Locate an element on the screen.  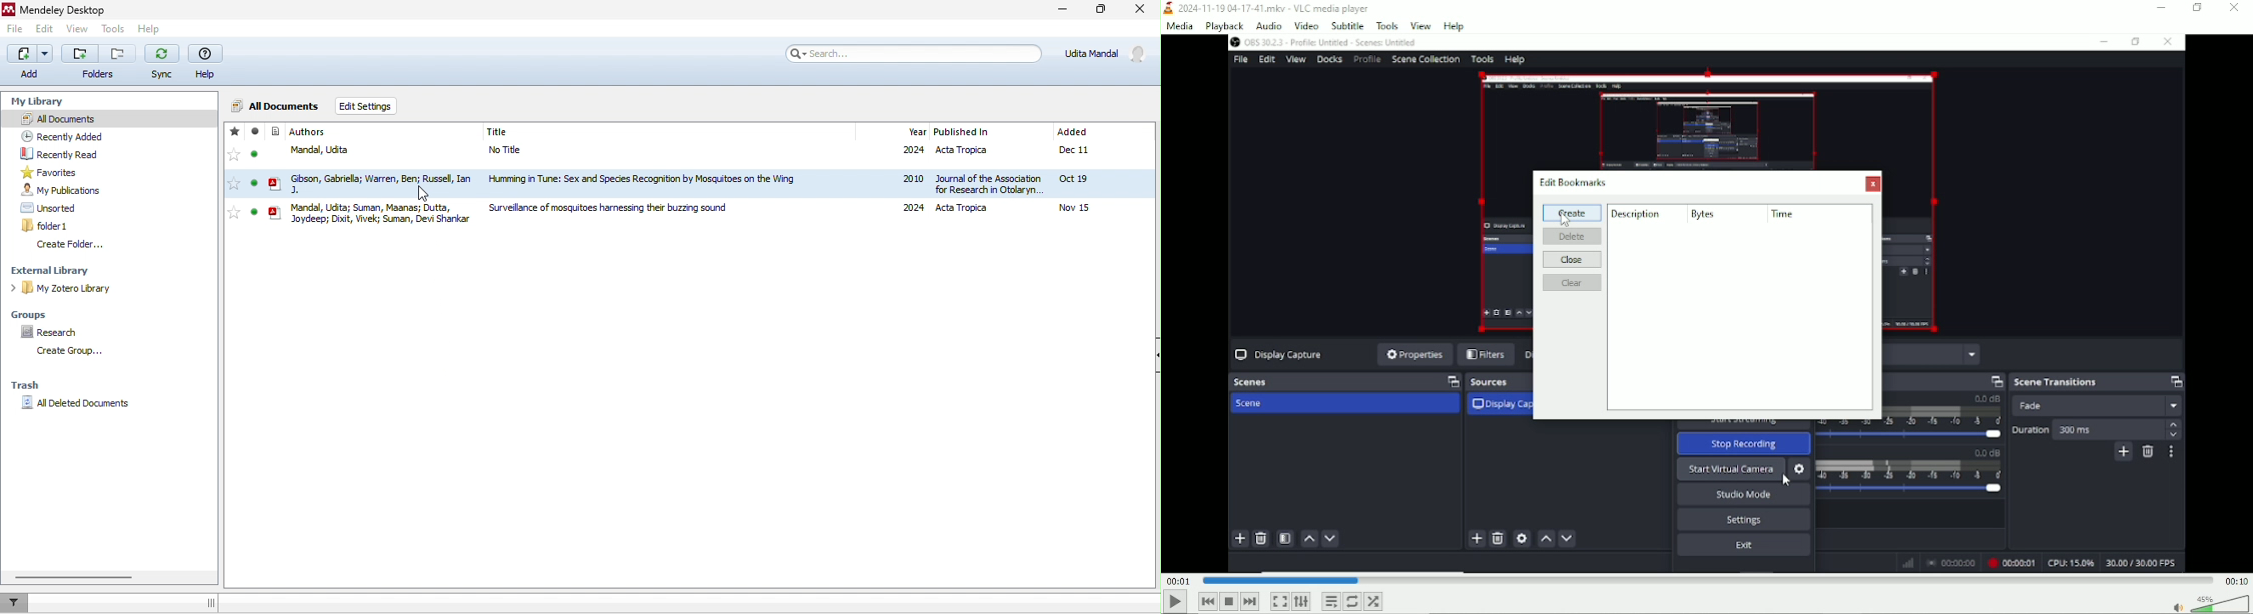
maximize is located at coordinates (1100, 10).